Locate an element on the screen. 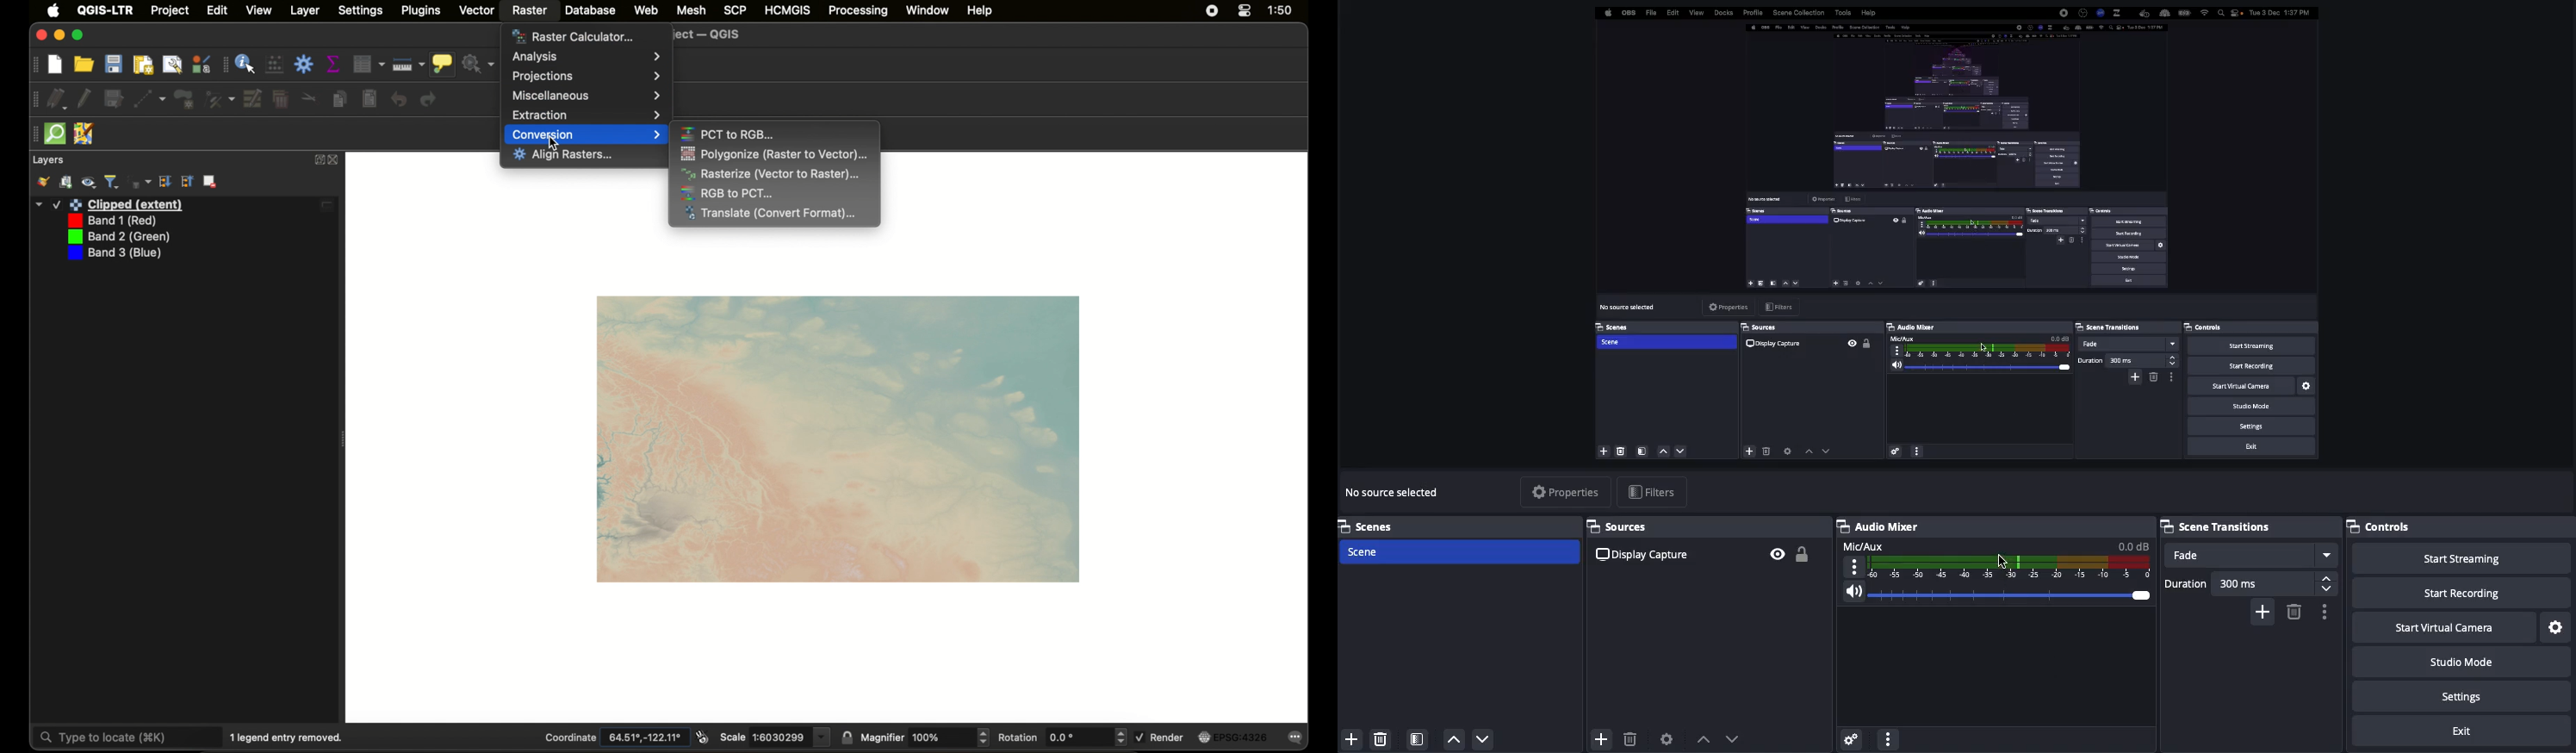  Scenes is located at coordinates (1460, 526).